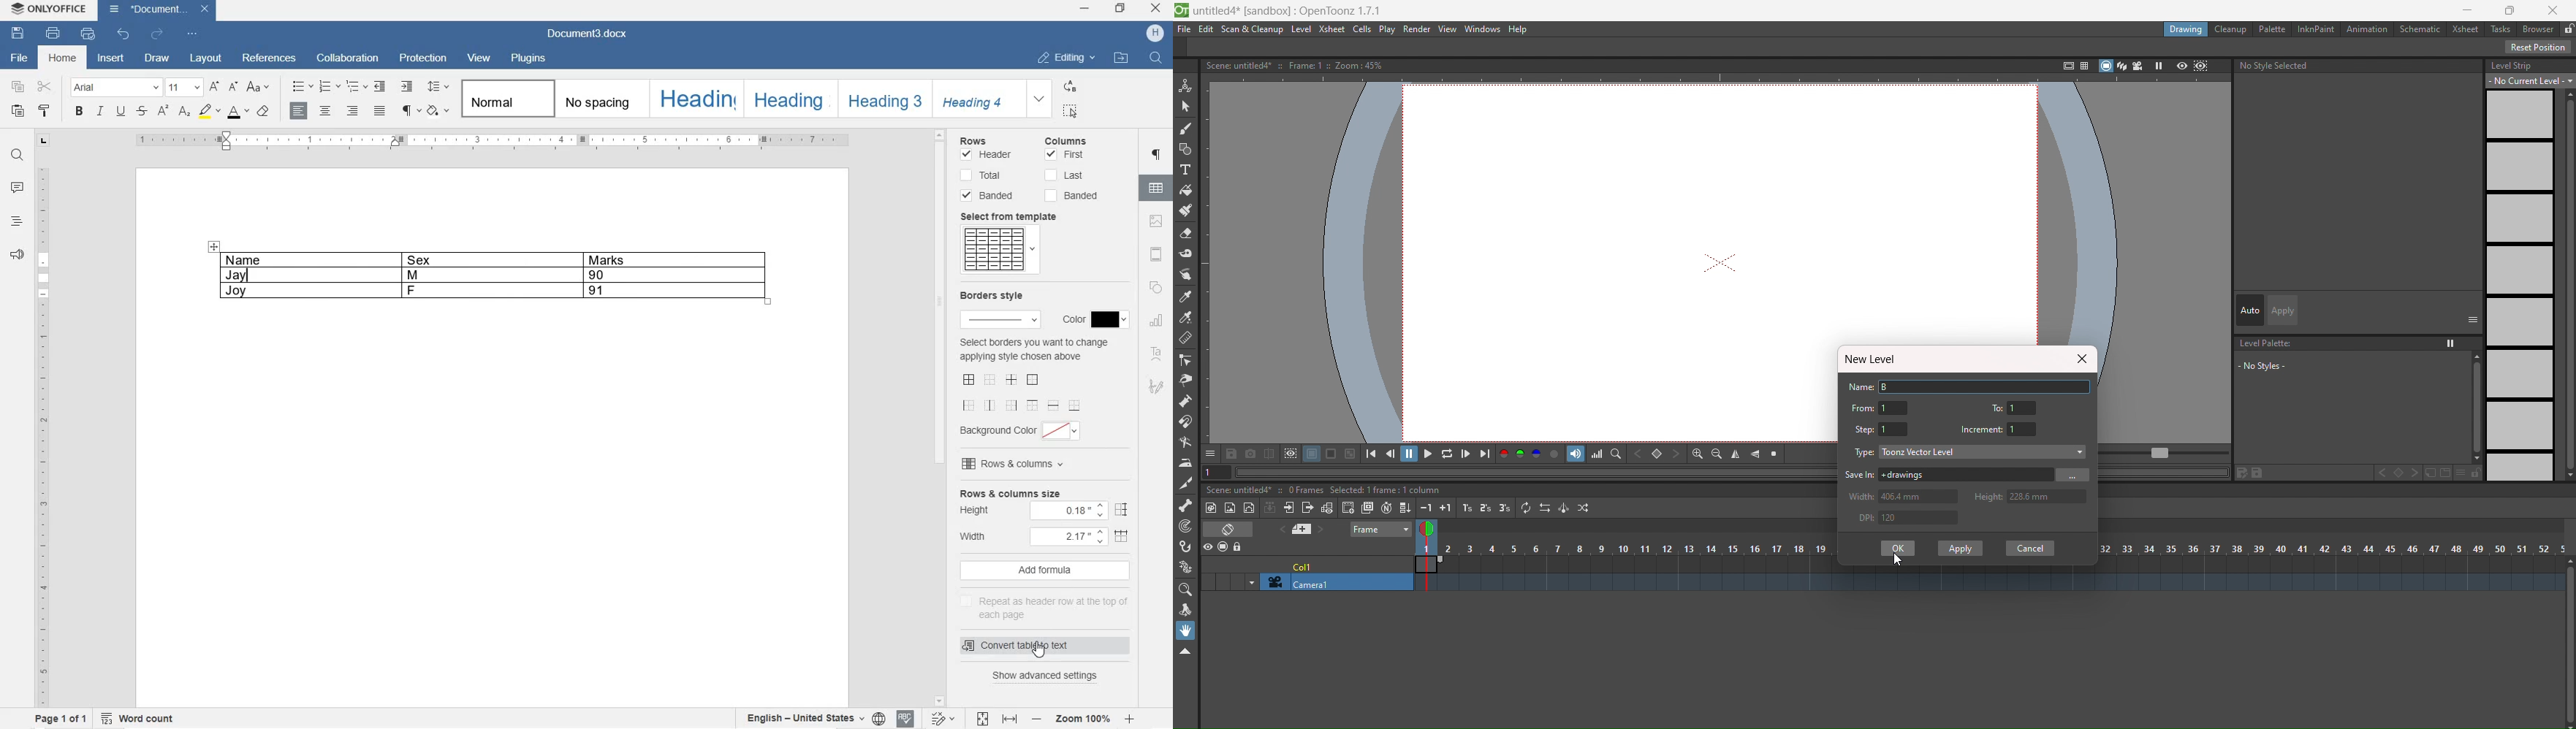  I want to click on set outer top border only, so click(1033, 404).